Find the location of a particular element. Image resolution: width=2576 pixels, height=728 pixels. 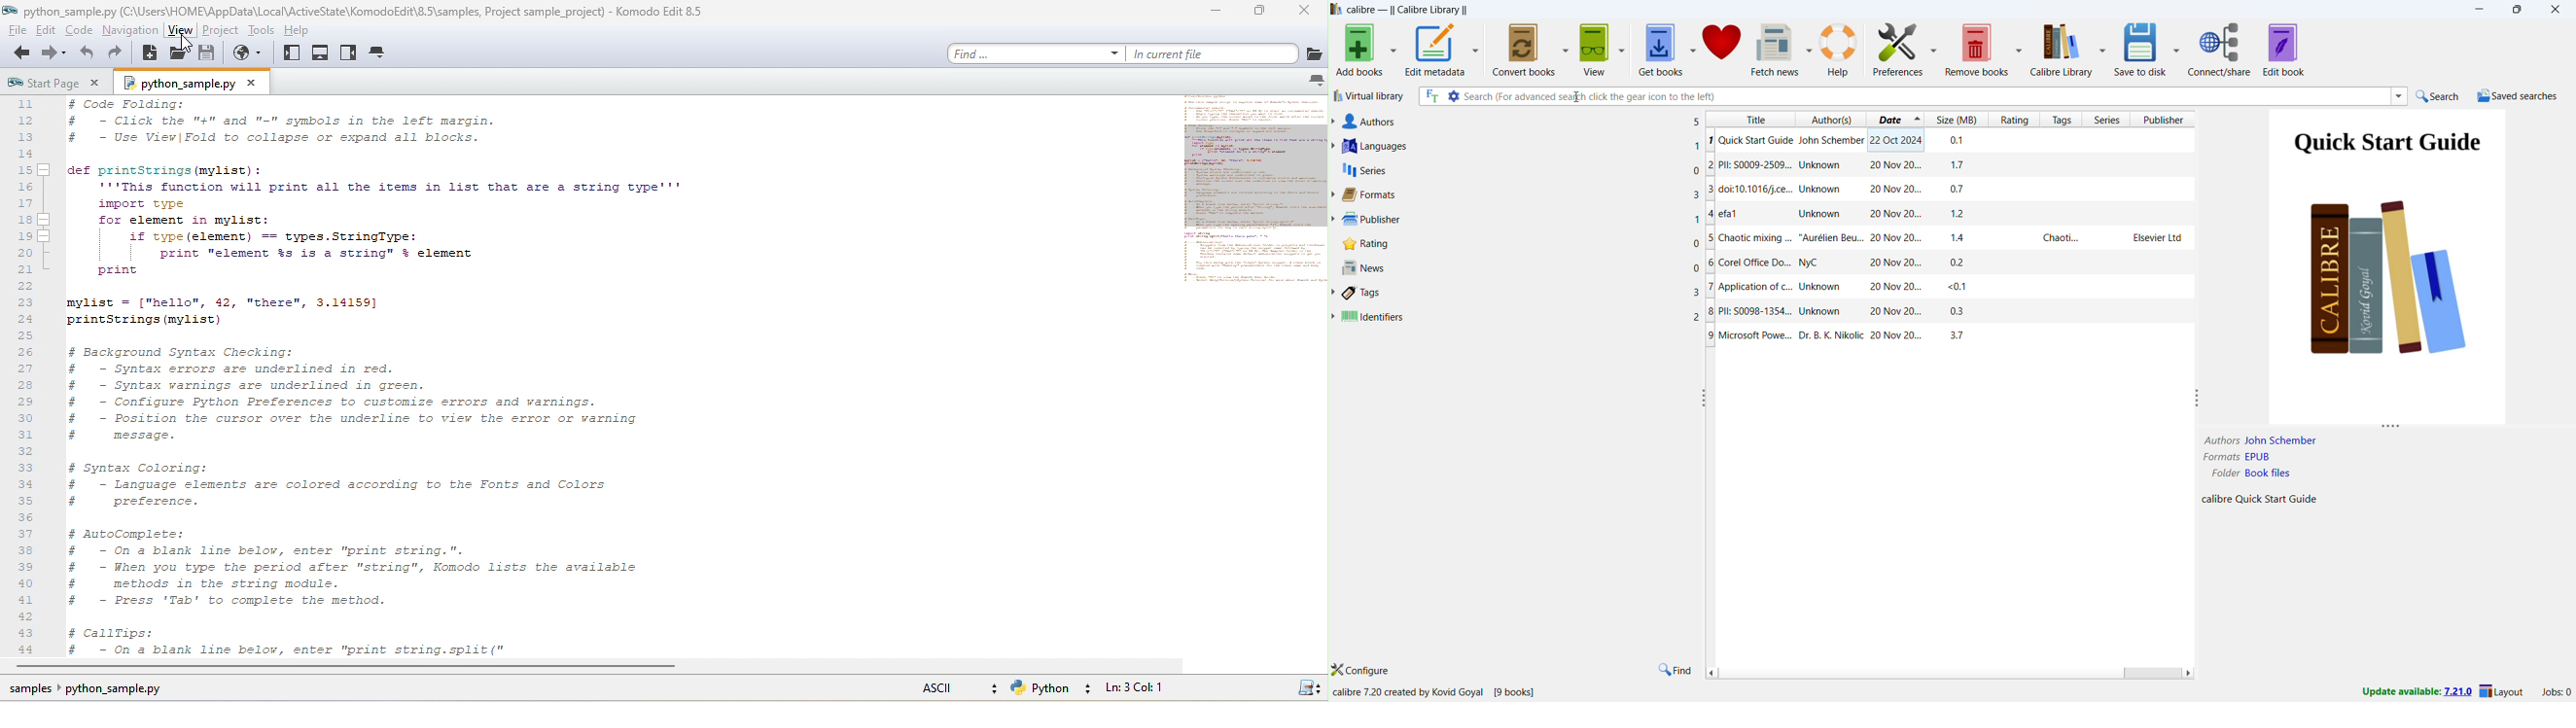

save to disk is located at coordinates (2139, 49).